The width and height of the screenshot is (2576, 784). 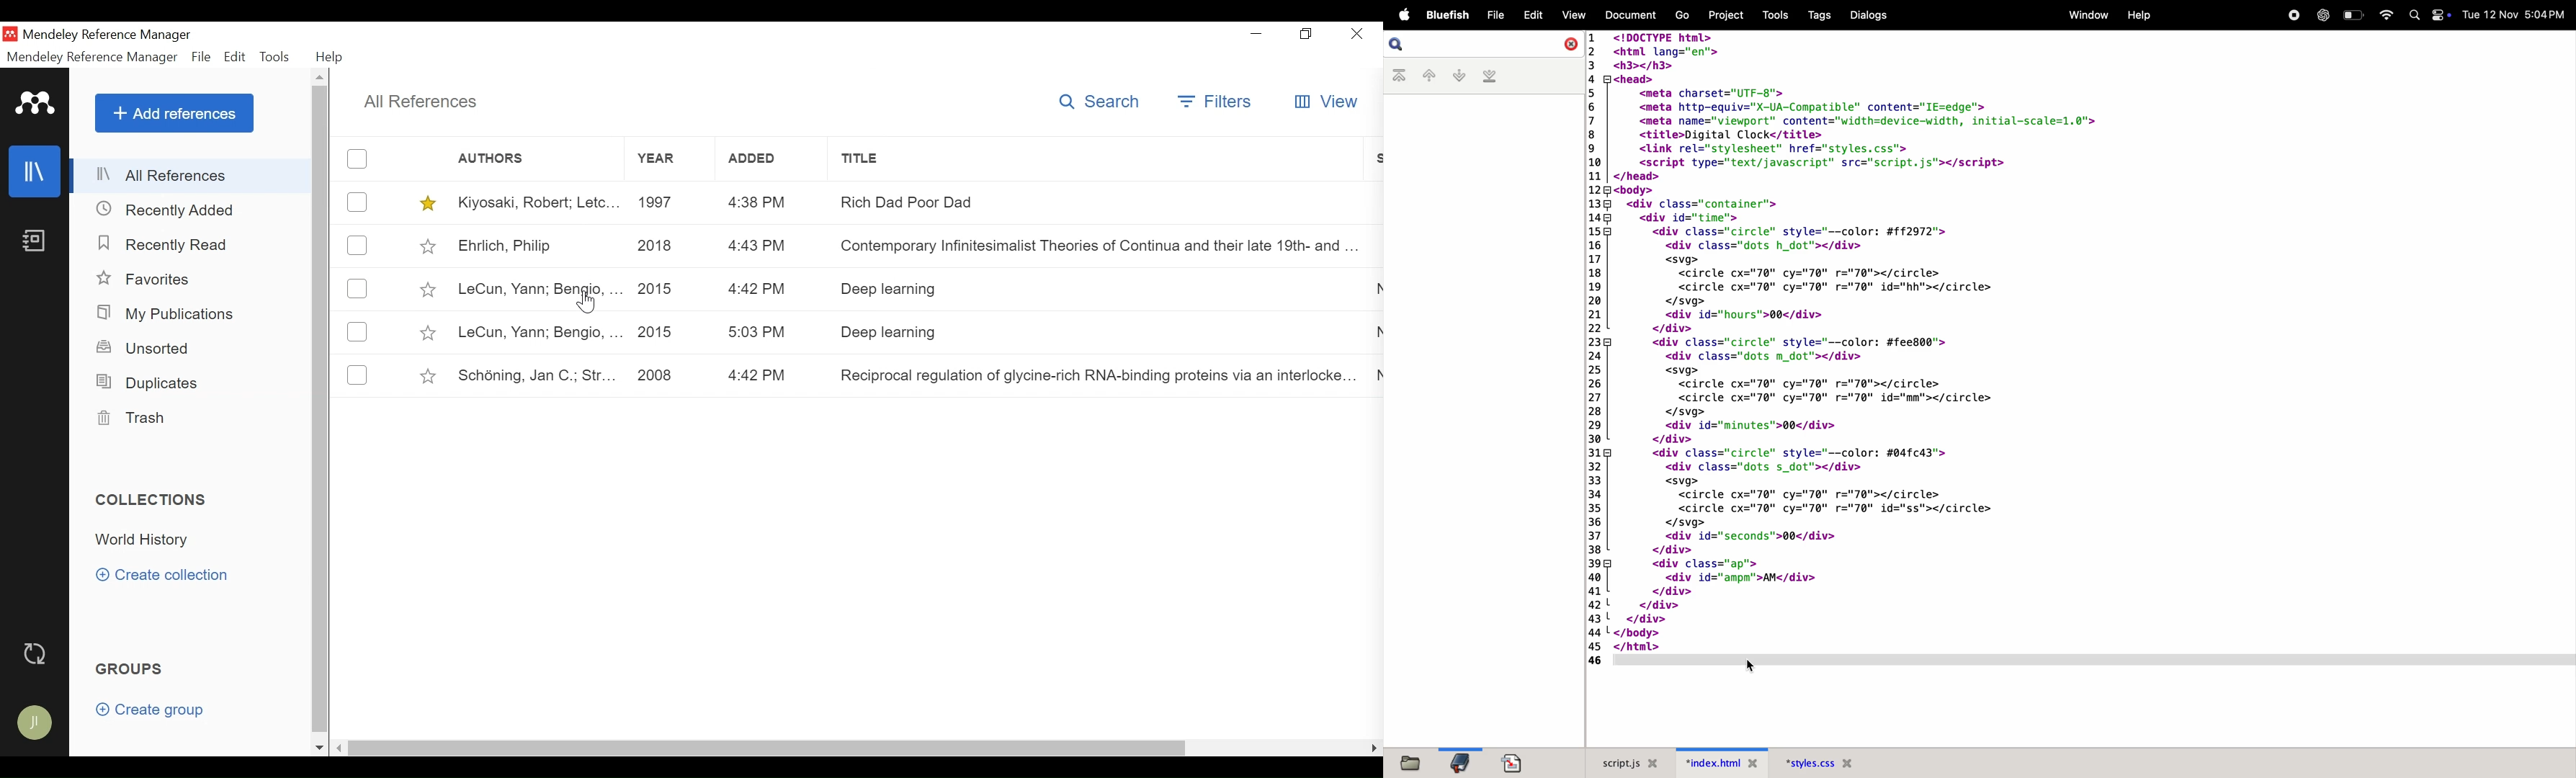 What do you see at coordinates (428, 376) in the screenshot?
I see `Toggle Favorites` at bounding box center [428, 376].